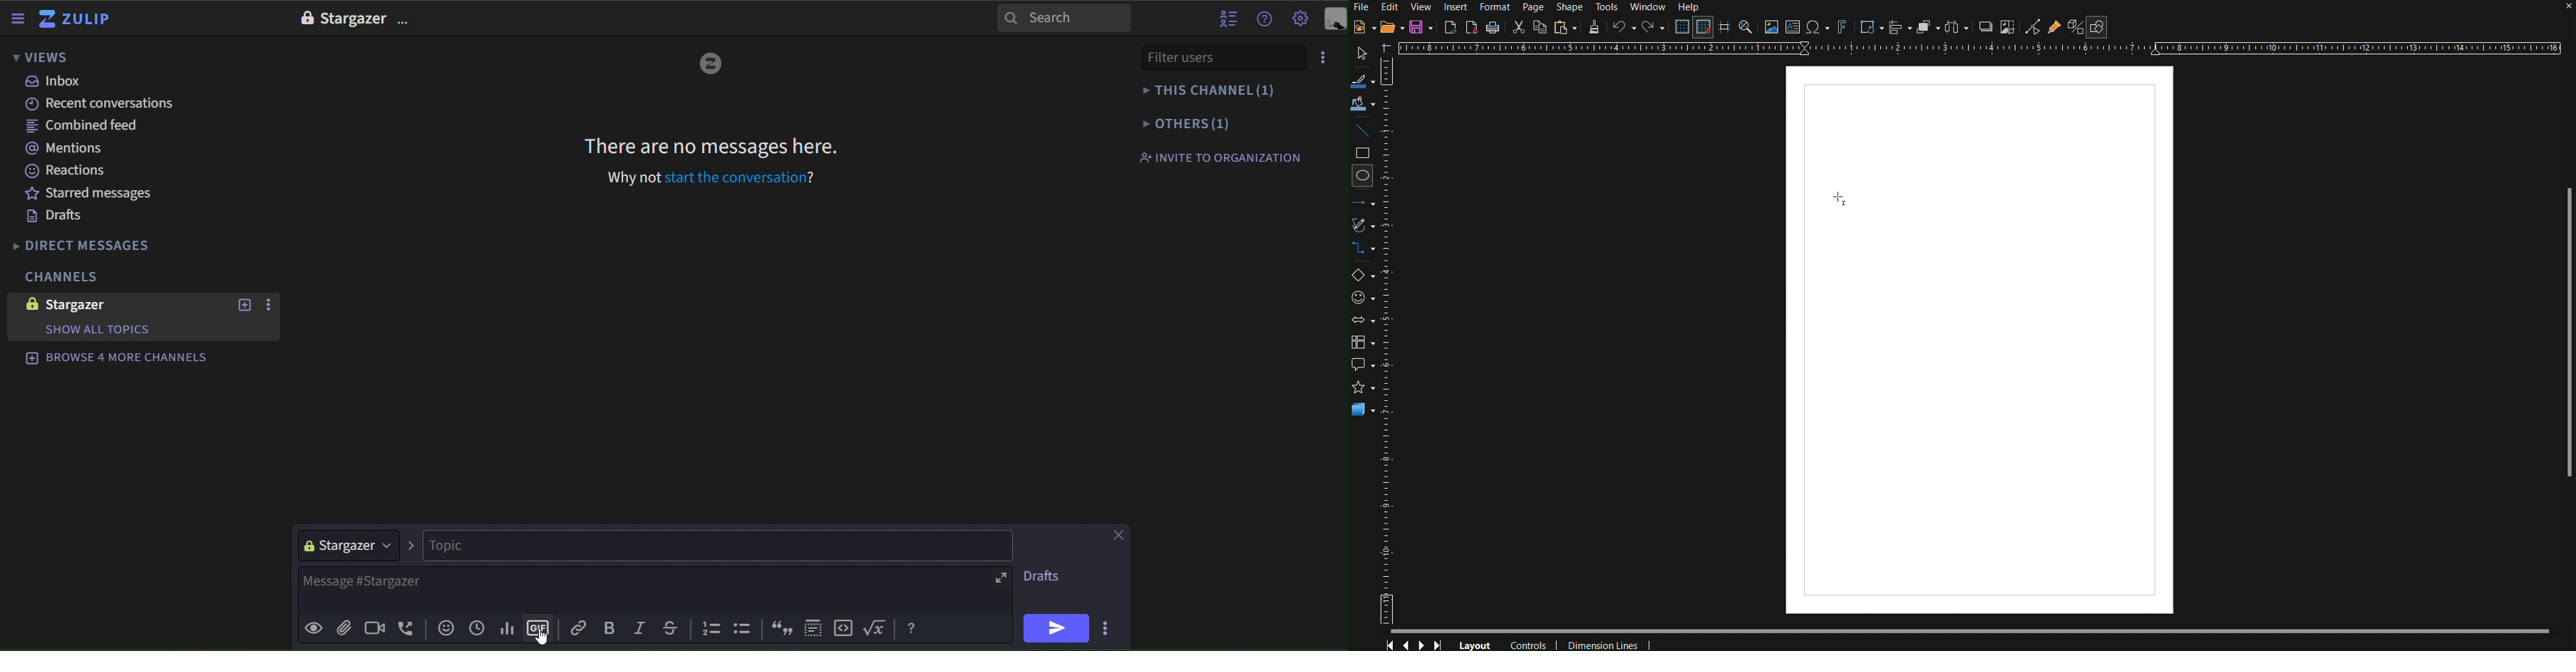 Image resolution: width=2576 pixels, height=672 pixels. Describe the element at coordinates (41, 58) in the screenshot. I see `views` at that location.